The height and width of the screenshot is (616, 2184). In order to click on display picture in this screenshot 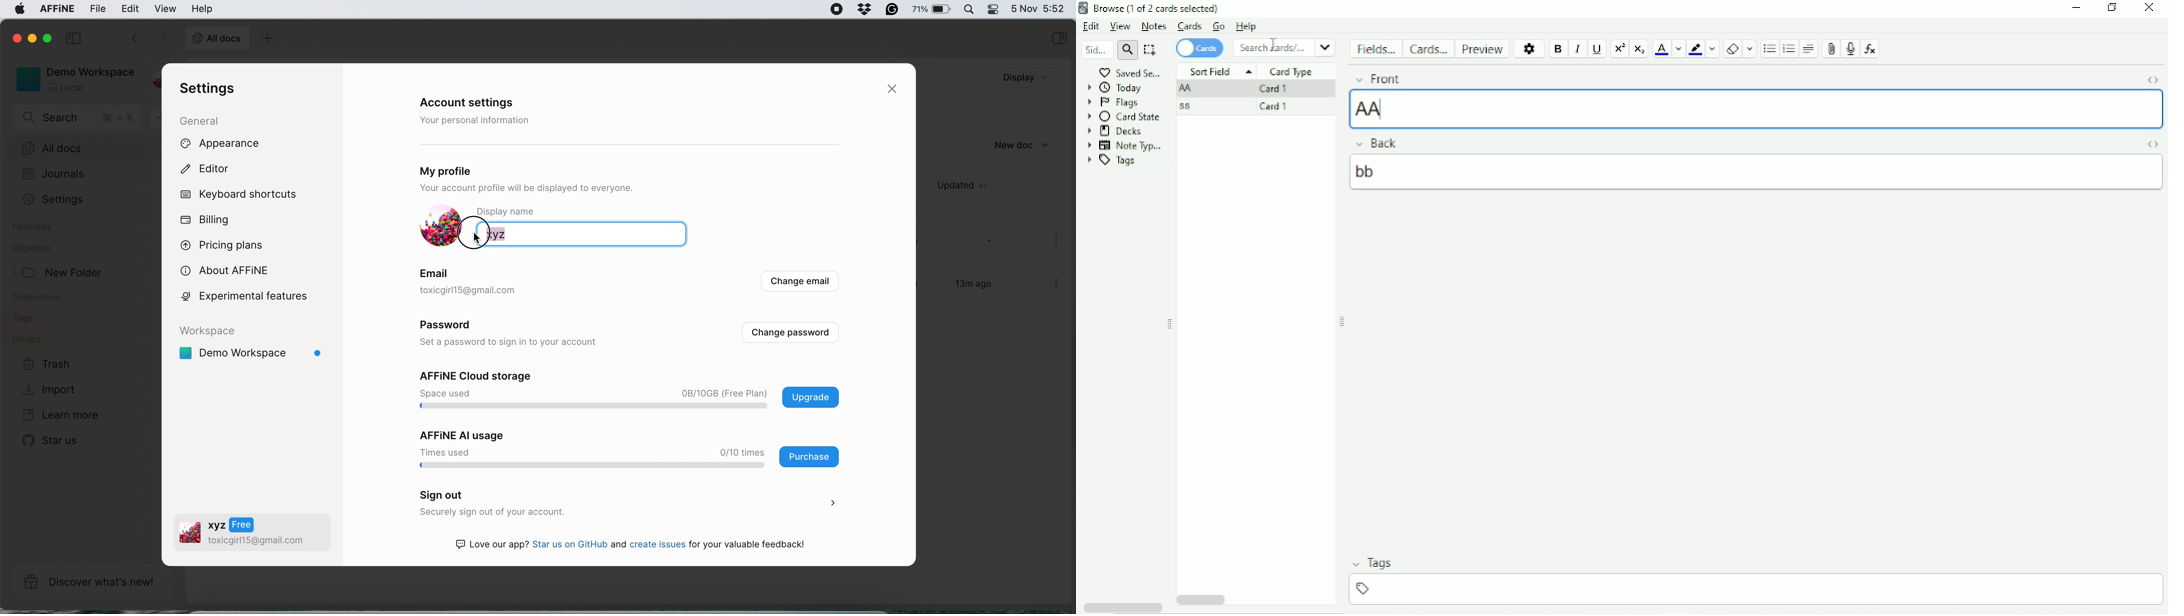, I will do `click(437, 226)`.